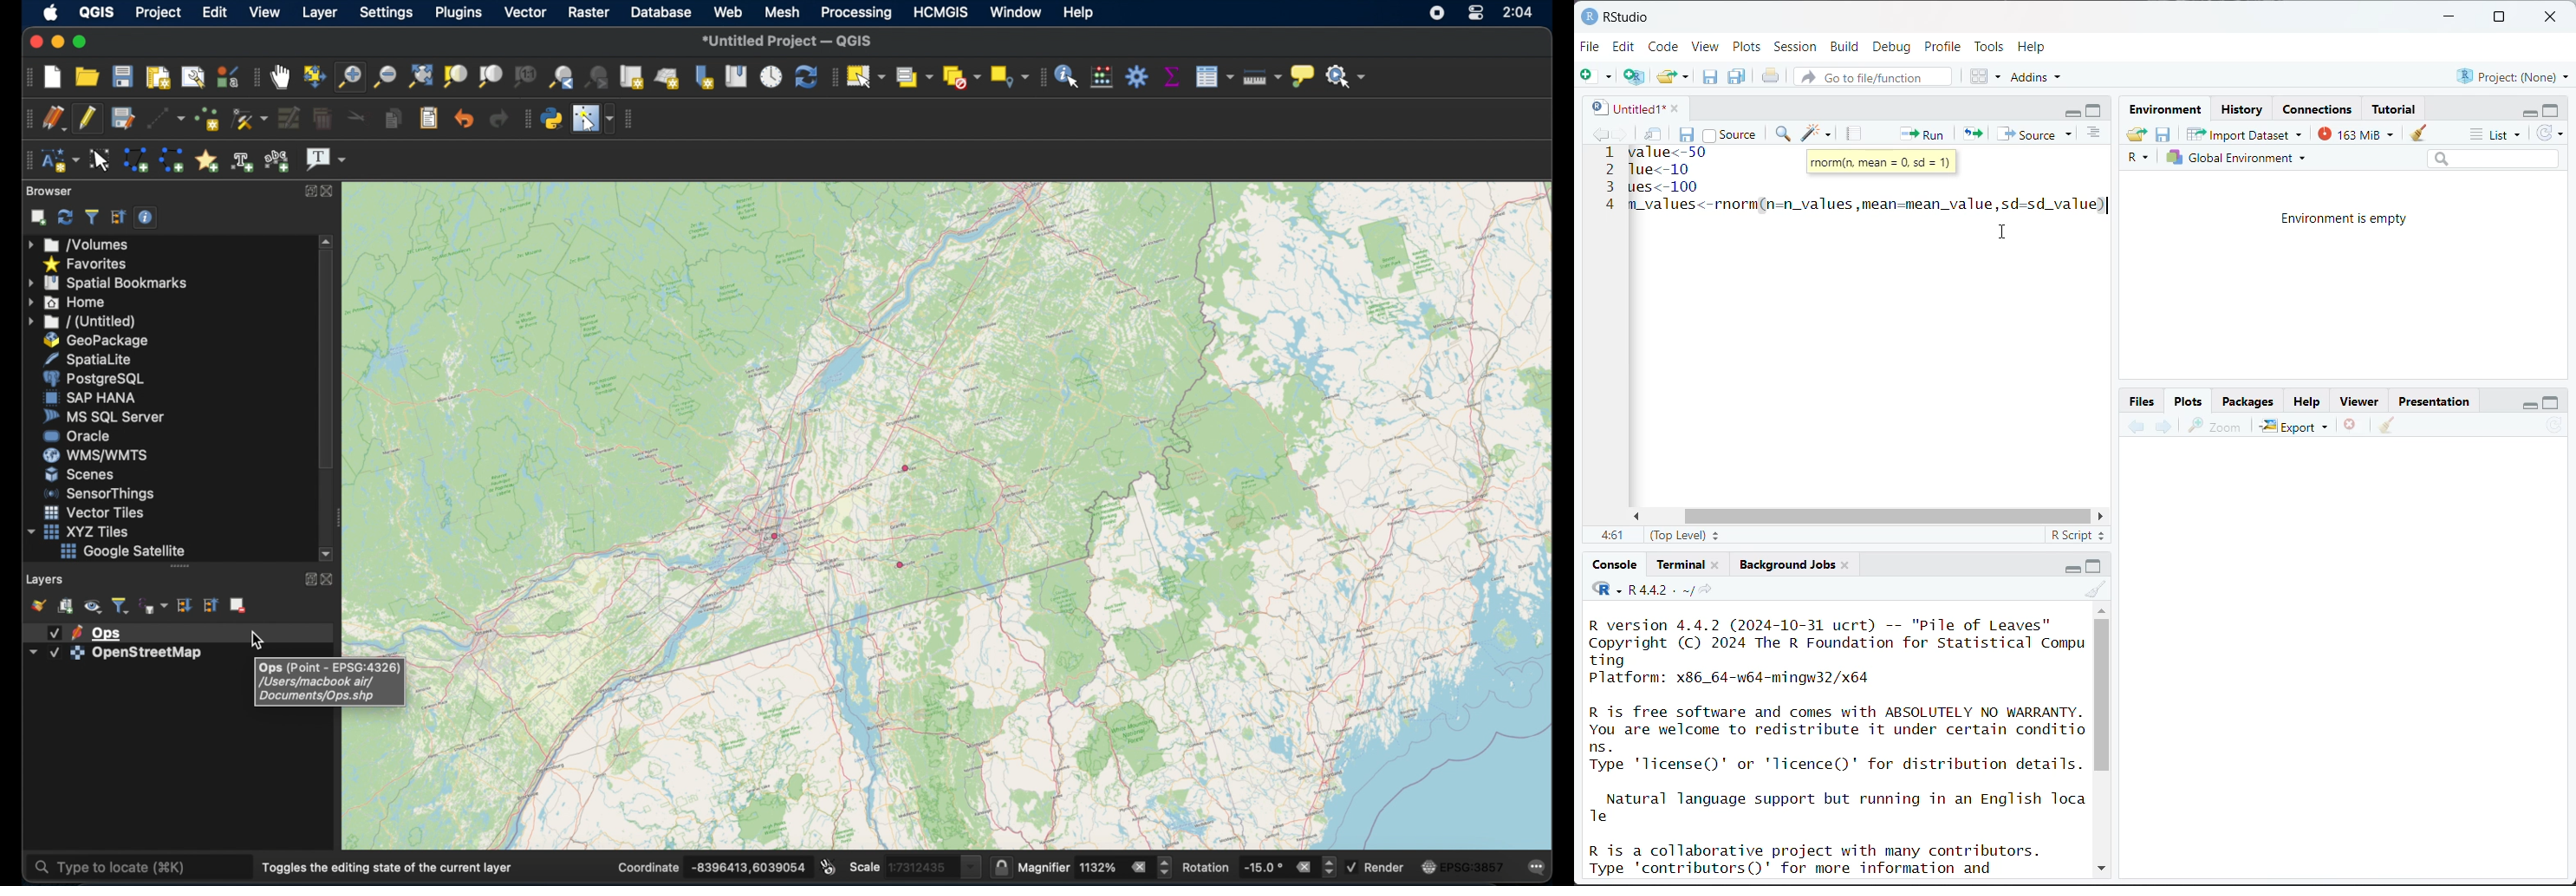 This screenshot has height=896, width=2576. Describe the element at coordinates (1715, 564) in the screenshot. I see `close` at that location.